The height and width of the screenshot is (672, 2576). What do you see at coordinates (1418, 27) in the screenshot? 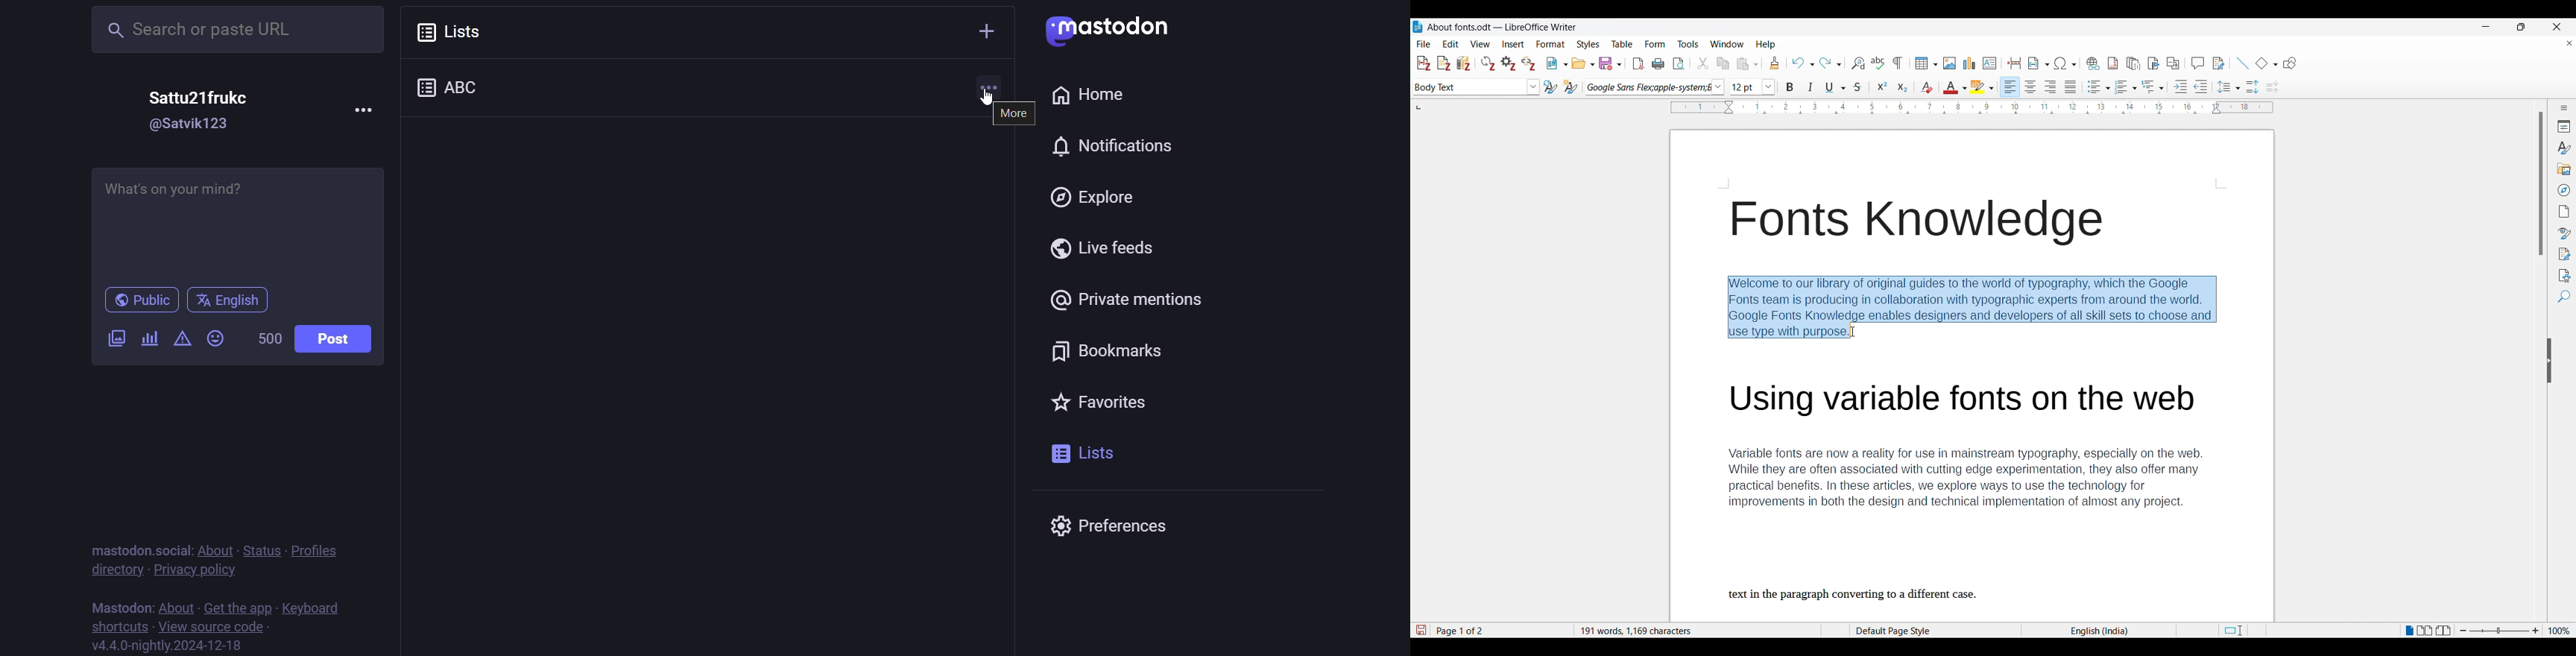
I see `Software logo` at bounding box center [1418, 27].